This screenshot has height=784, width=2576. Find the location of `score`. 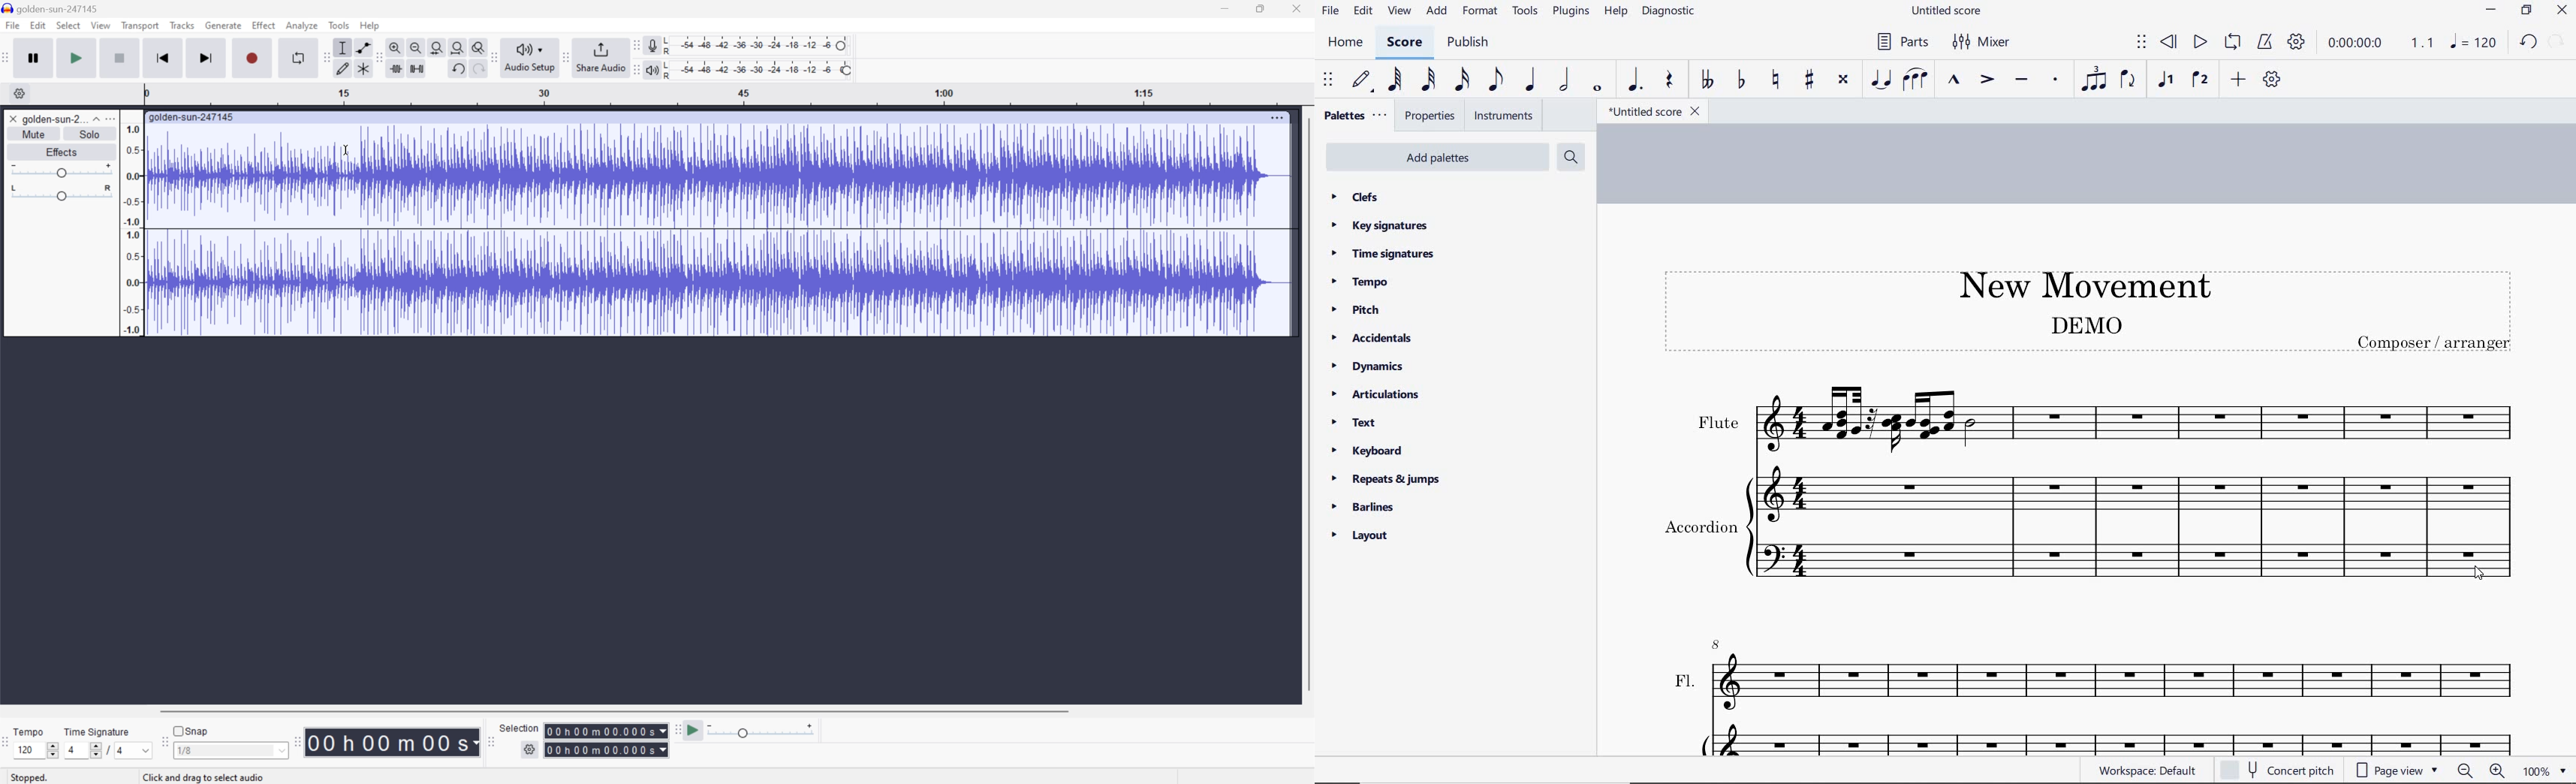

score is located at coordinates (1405, 44).